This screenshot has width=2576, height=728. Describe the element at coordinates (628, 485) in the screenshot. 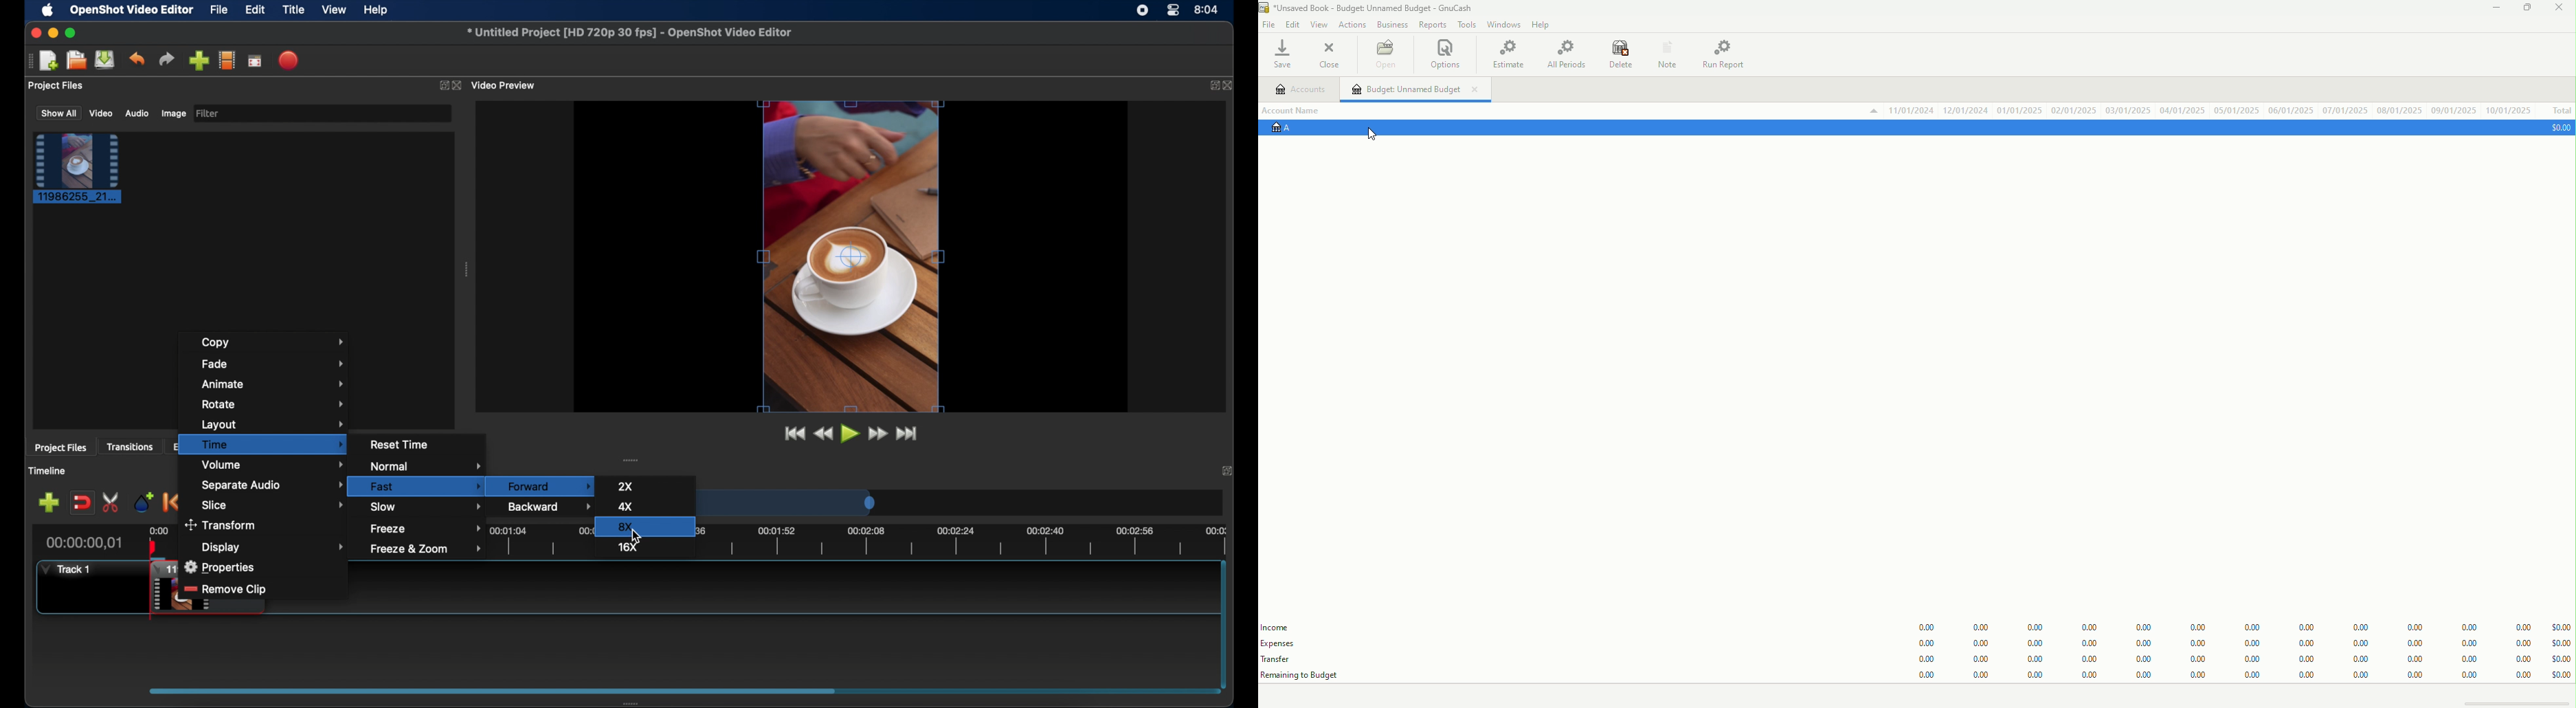

I see `2x` at that location.